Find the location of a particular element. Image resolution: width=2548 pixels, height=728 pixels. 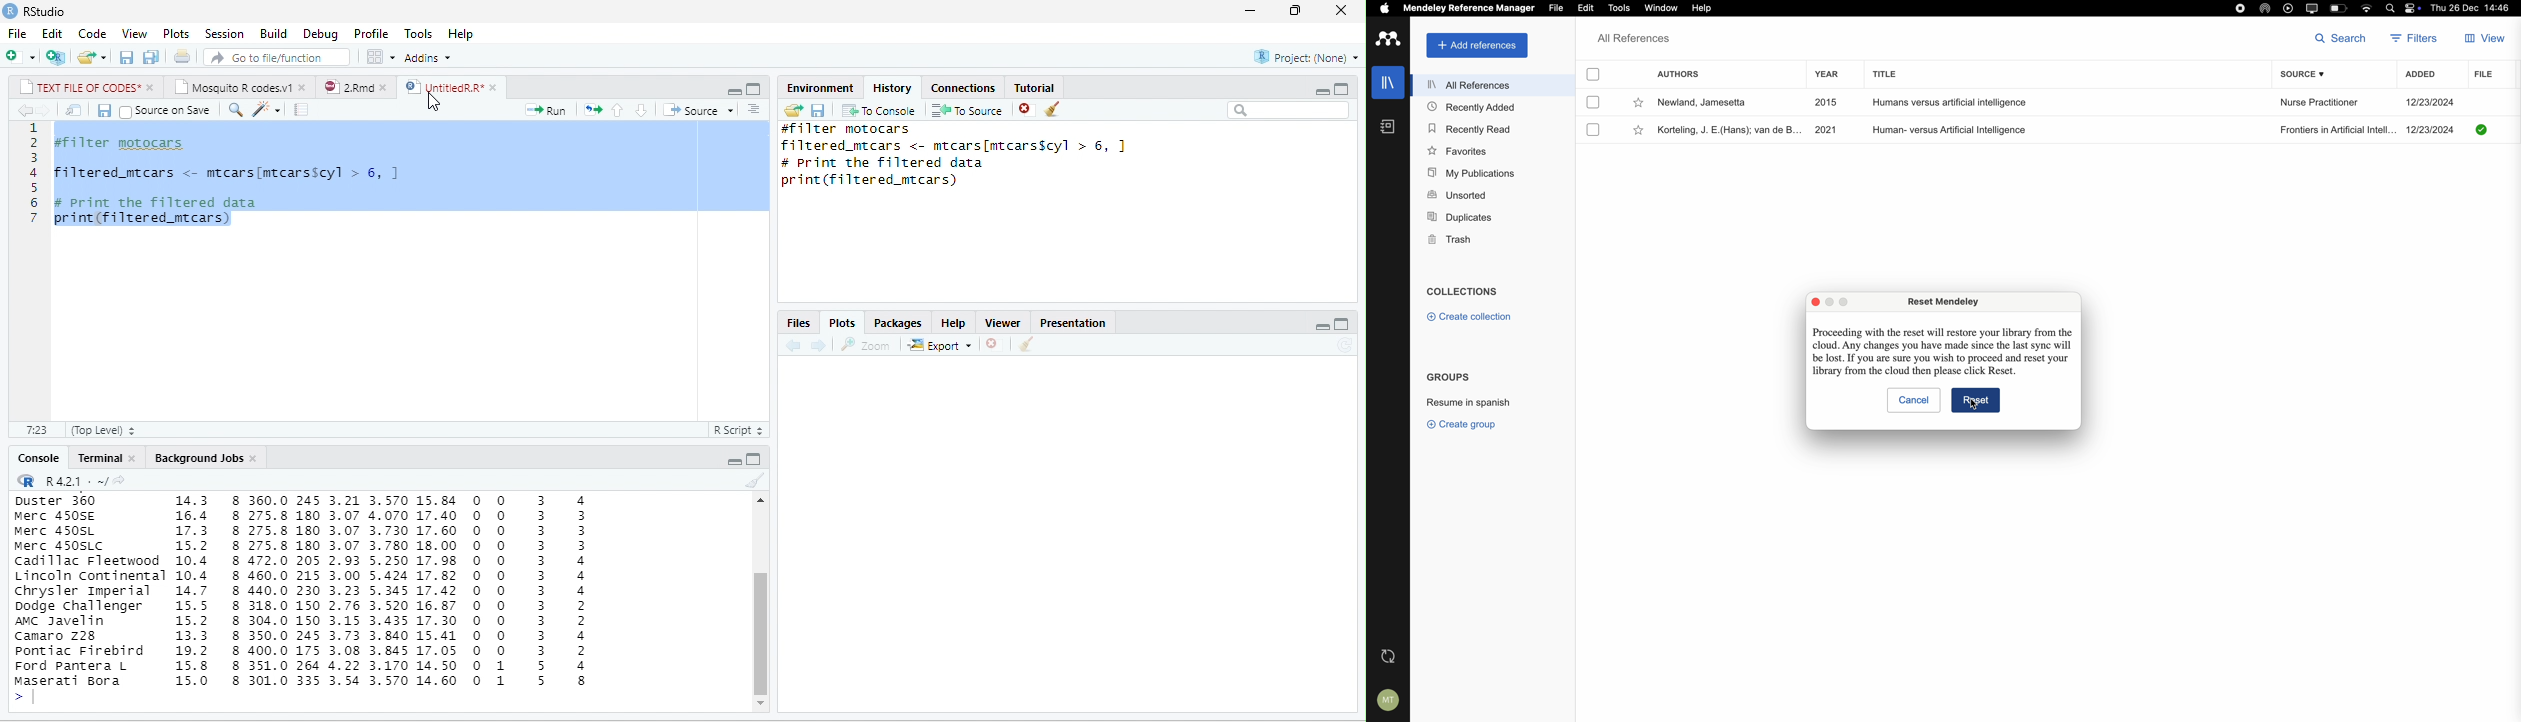

Duster 360 merc 450se merc 450sl Merc 450sLC Cadillac Fleetwood Lincoln continental chrysler Imperial Dodge Challenger amc Javelin camaro 228 pontiac Firebird Ford pantera L Maserati Bora is located at coordinates (86, 590).